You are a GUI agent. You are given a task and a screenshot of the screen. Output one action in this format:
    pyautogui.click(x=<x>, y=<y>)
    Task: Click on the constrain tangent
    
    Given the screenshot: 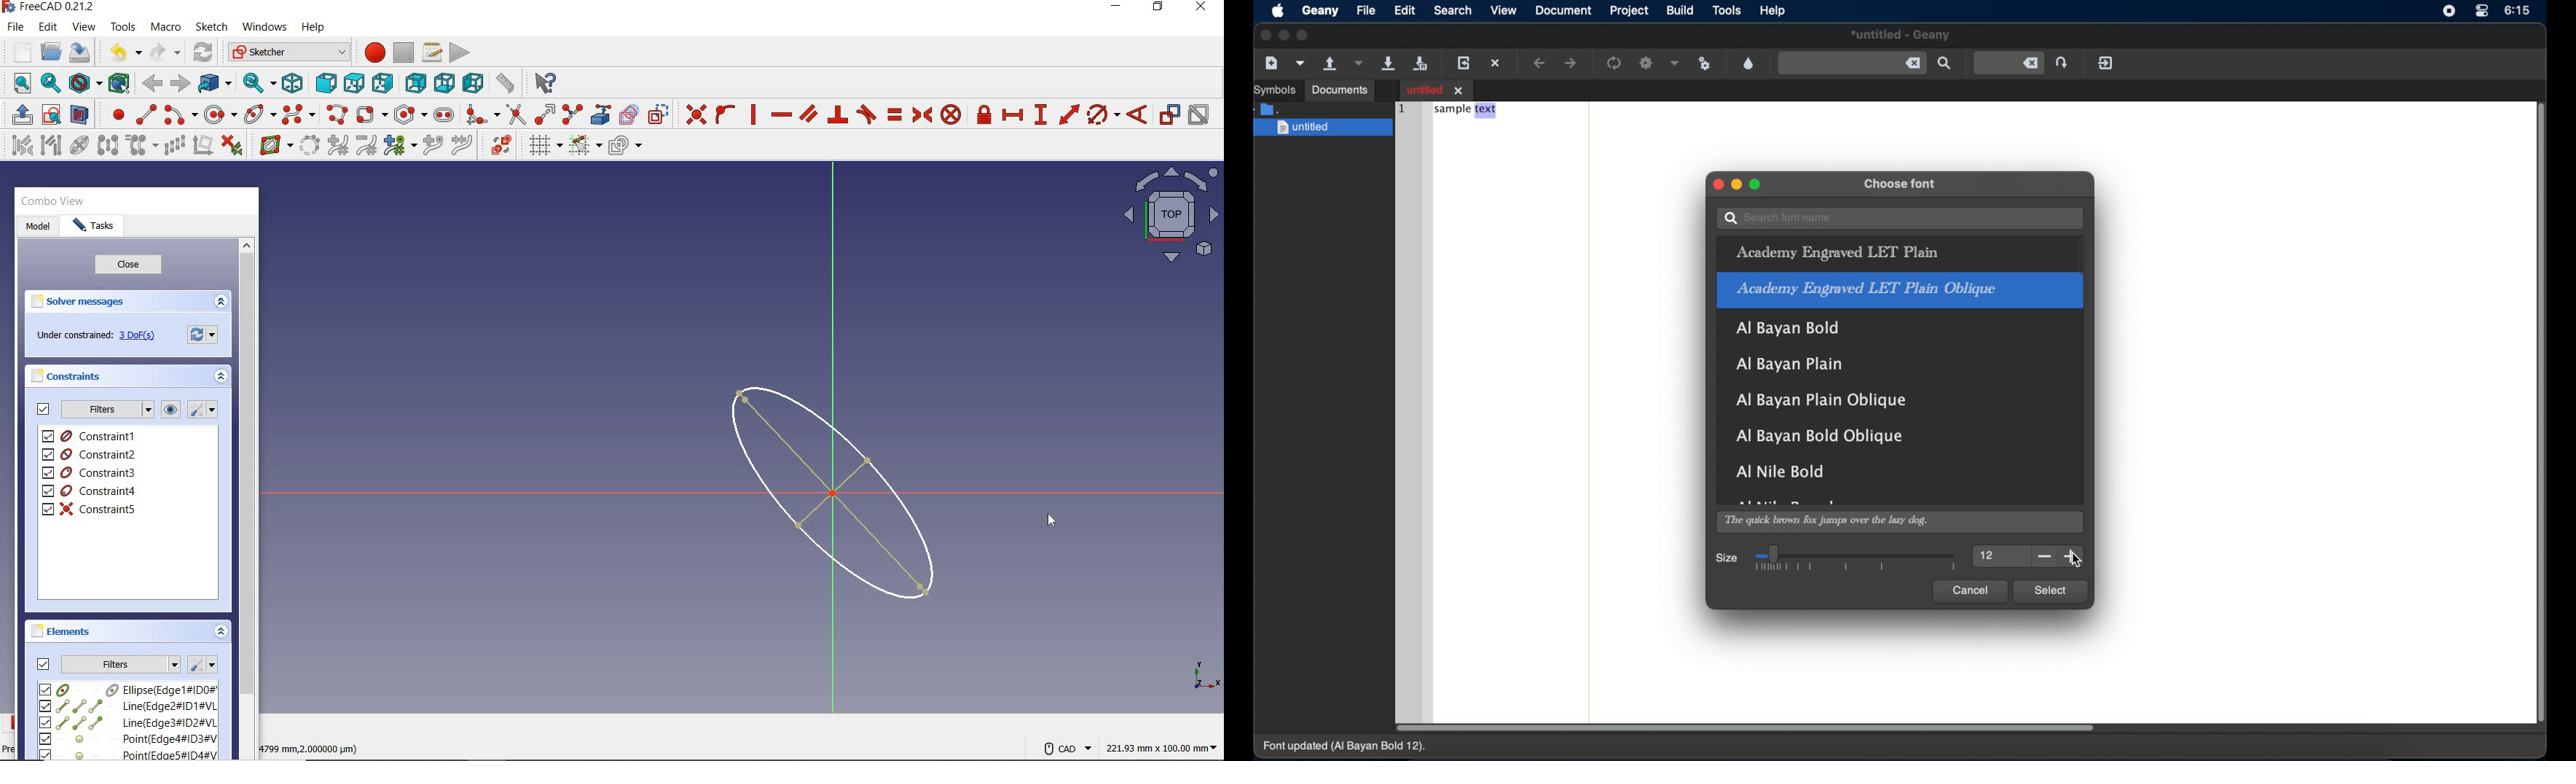 What is the action you would take?
    pyautogui.click(x=867, y=113)
    